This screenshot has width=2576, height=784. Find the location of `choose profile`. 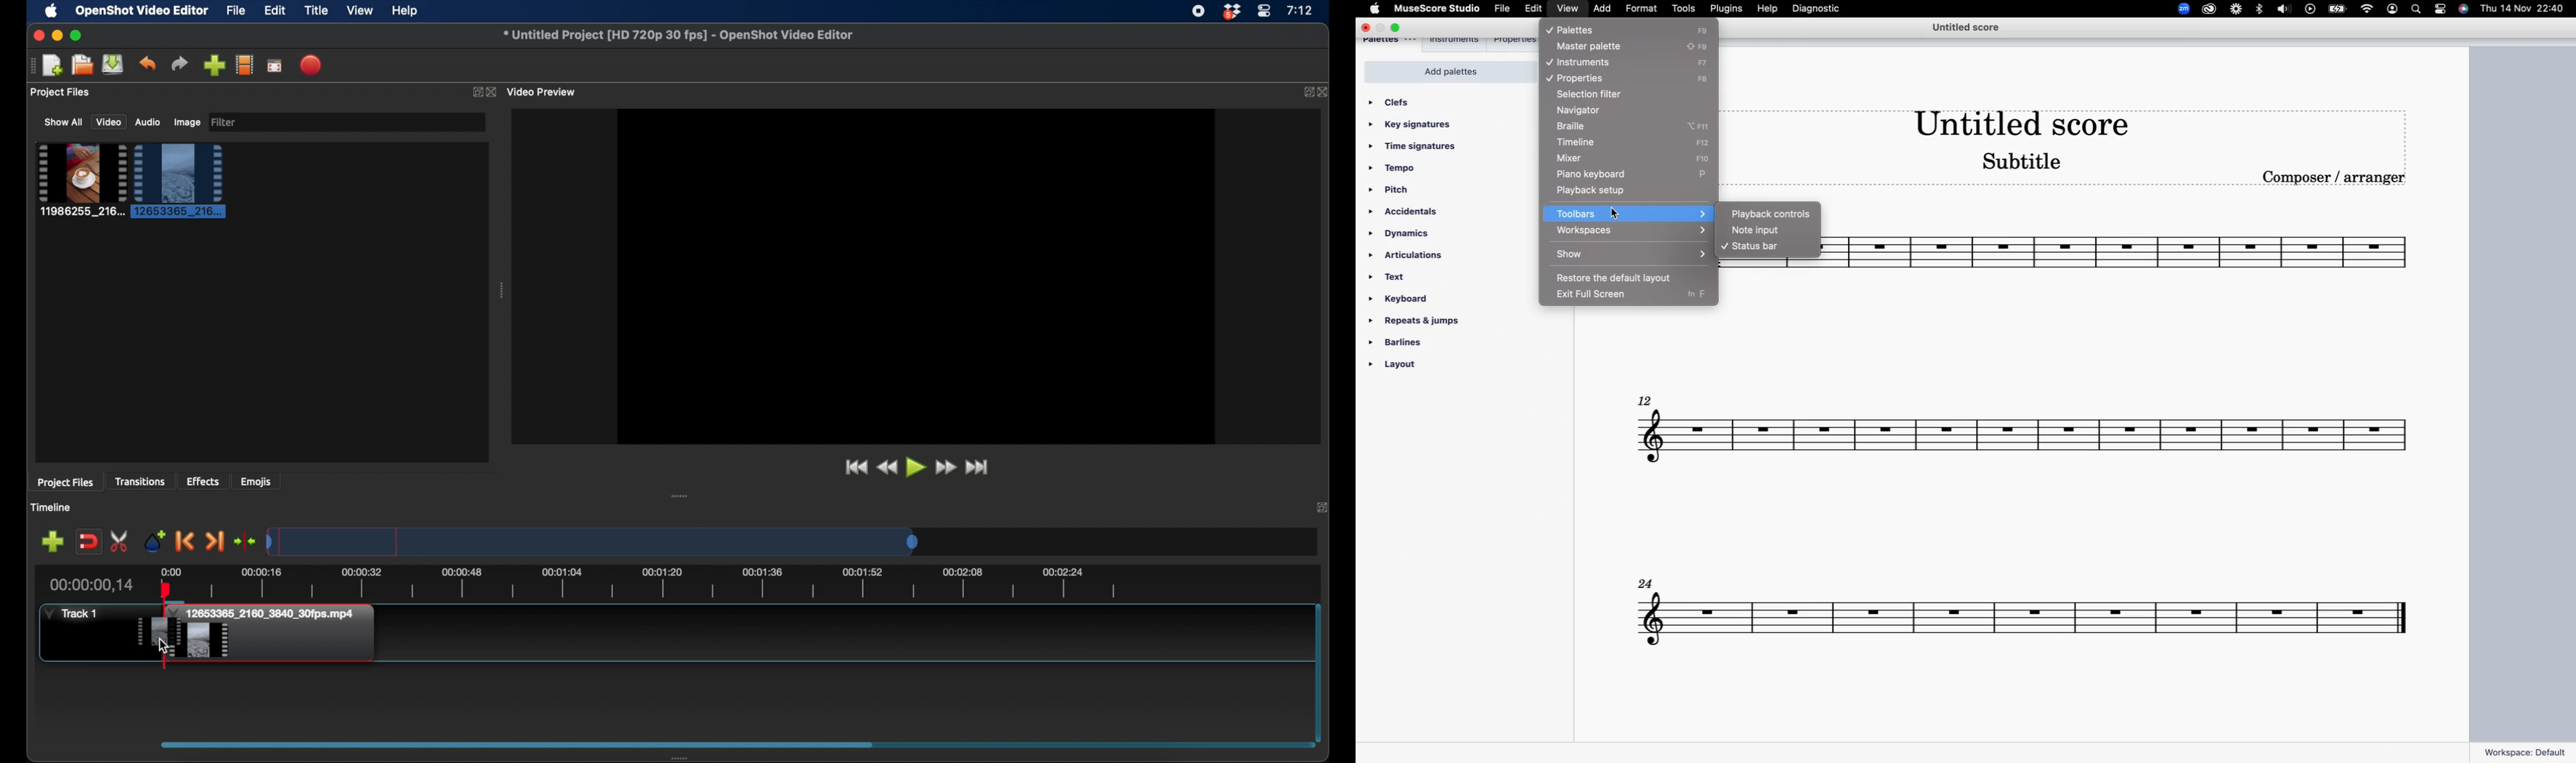

choose profile is located at coordinates (245, 64).